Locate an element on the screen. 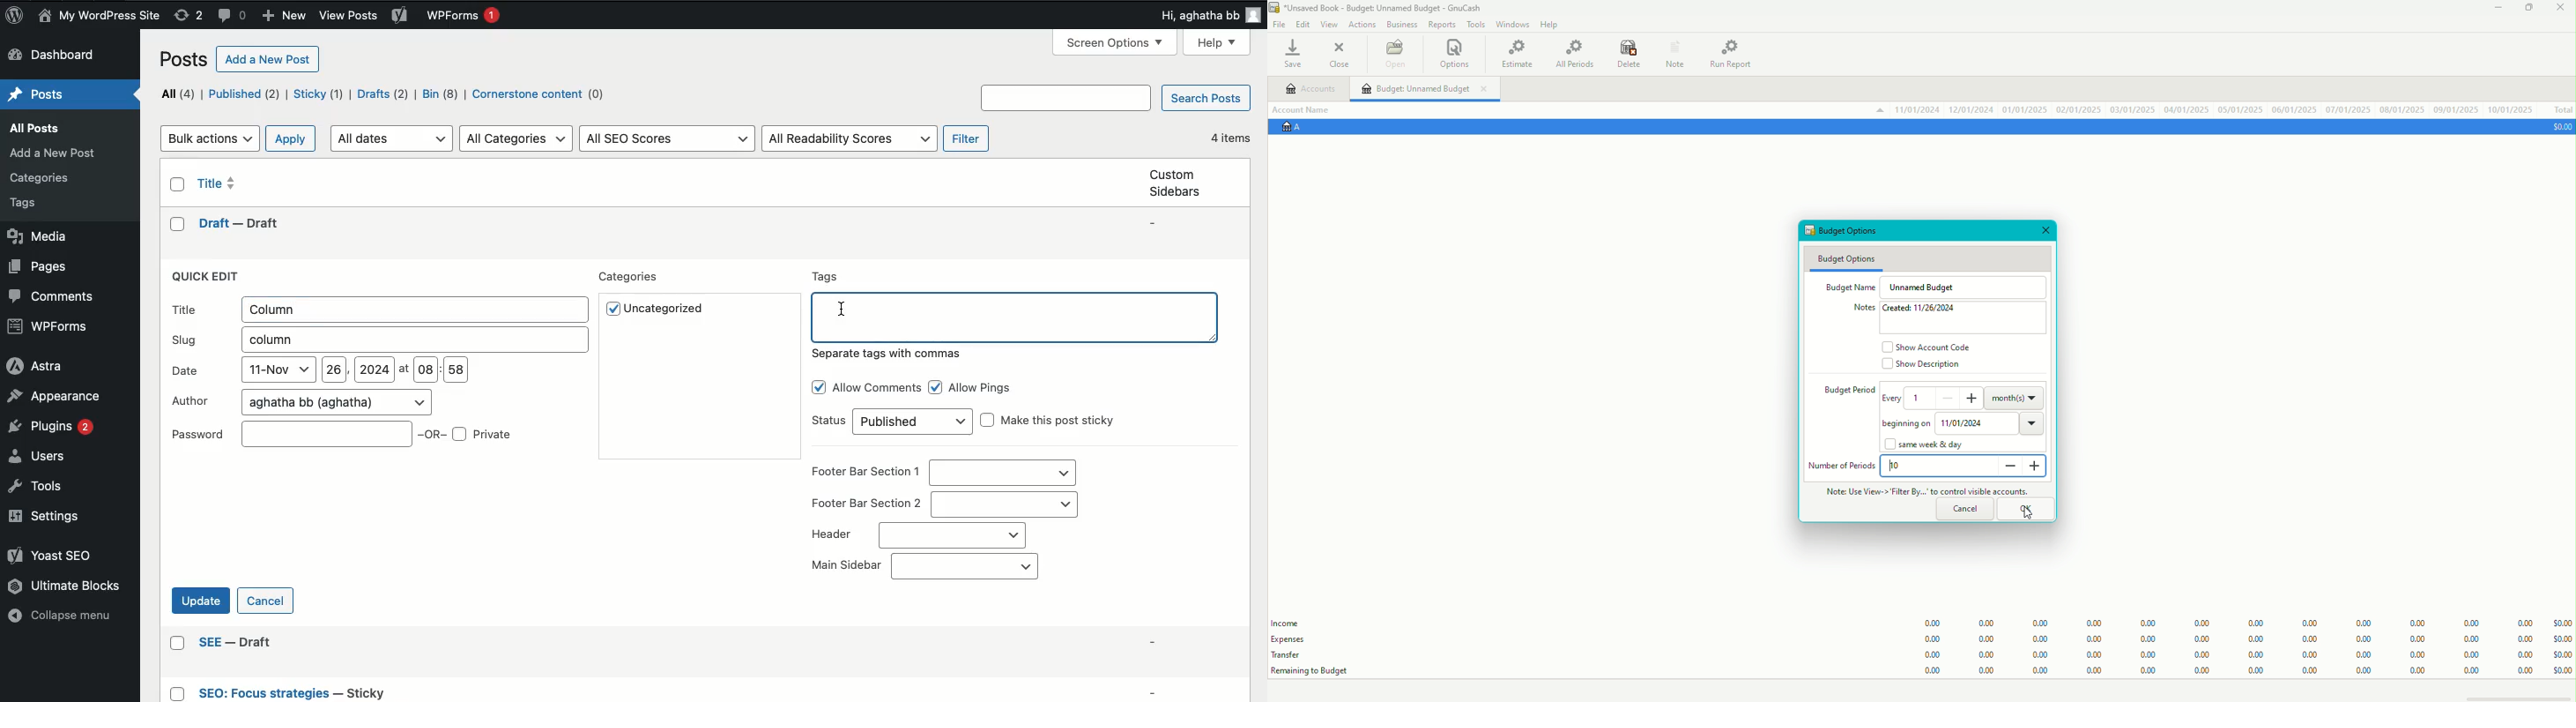  All dates is located at coordinates (394, 138).